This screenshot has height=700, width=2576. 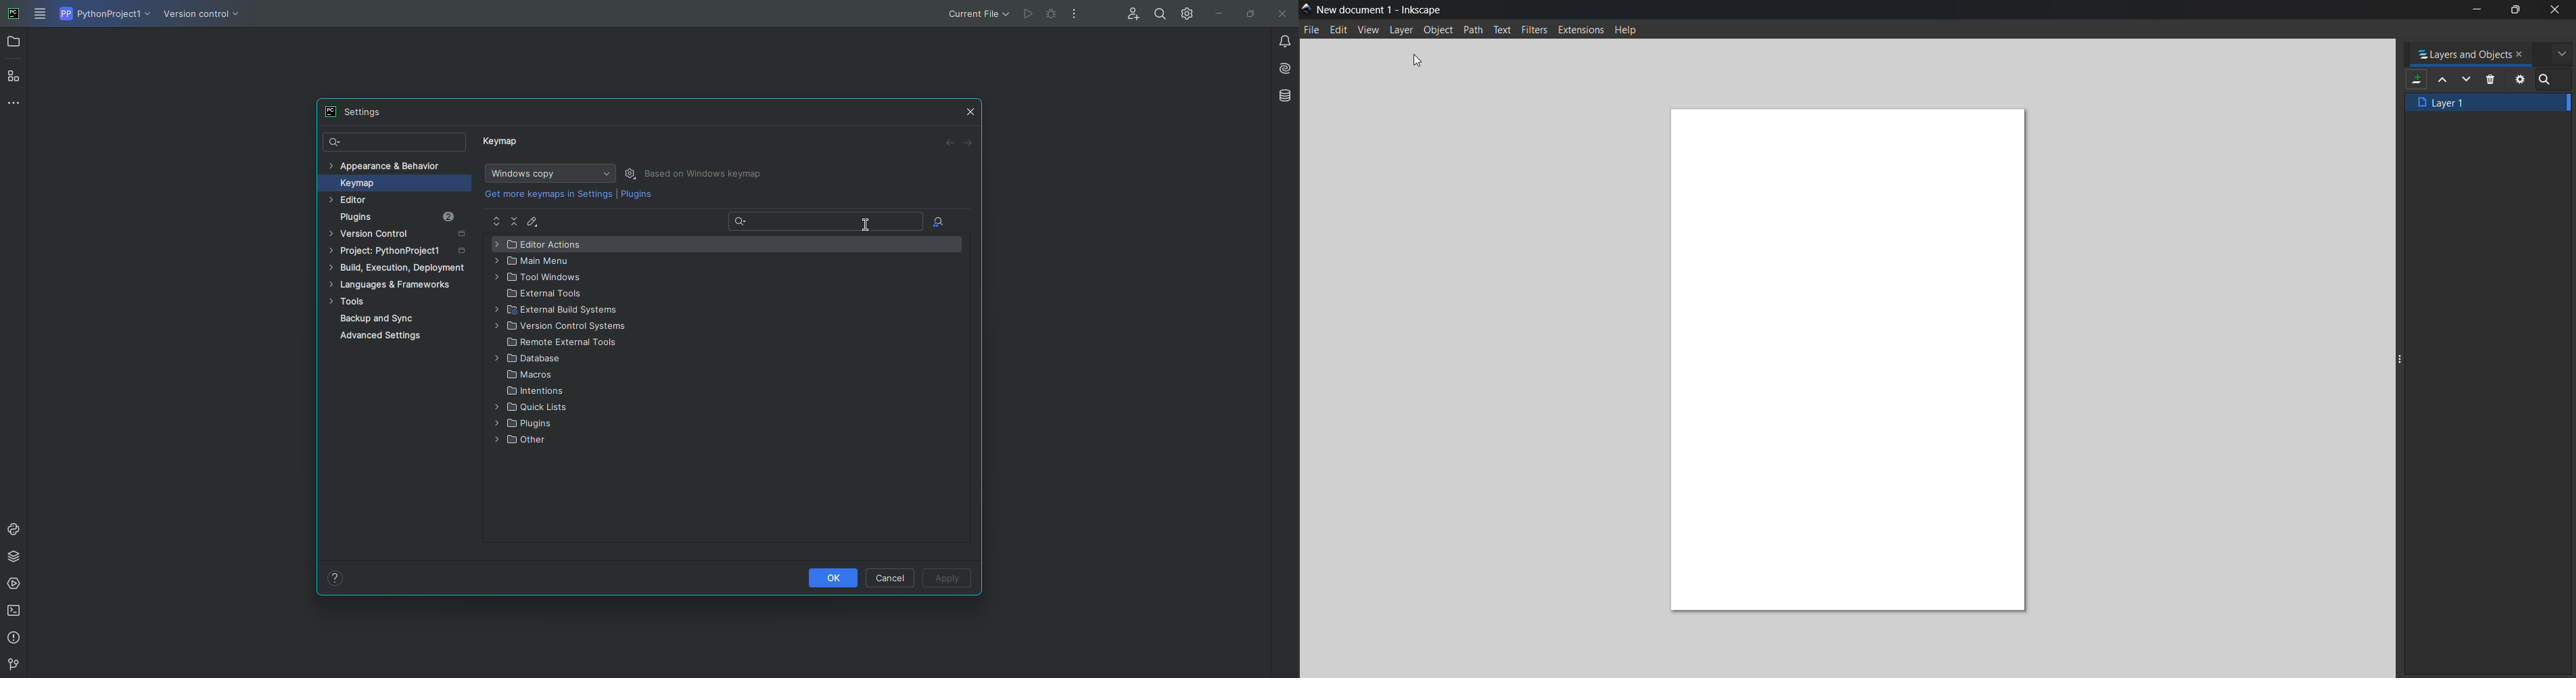 I want to click on Code with me, so click(x=1130, y=15).